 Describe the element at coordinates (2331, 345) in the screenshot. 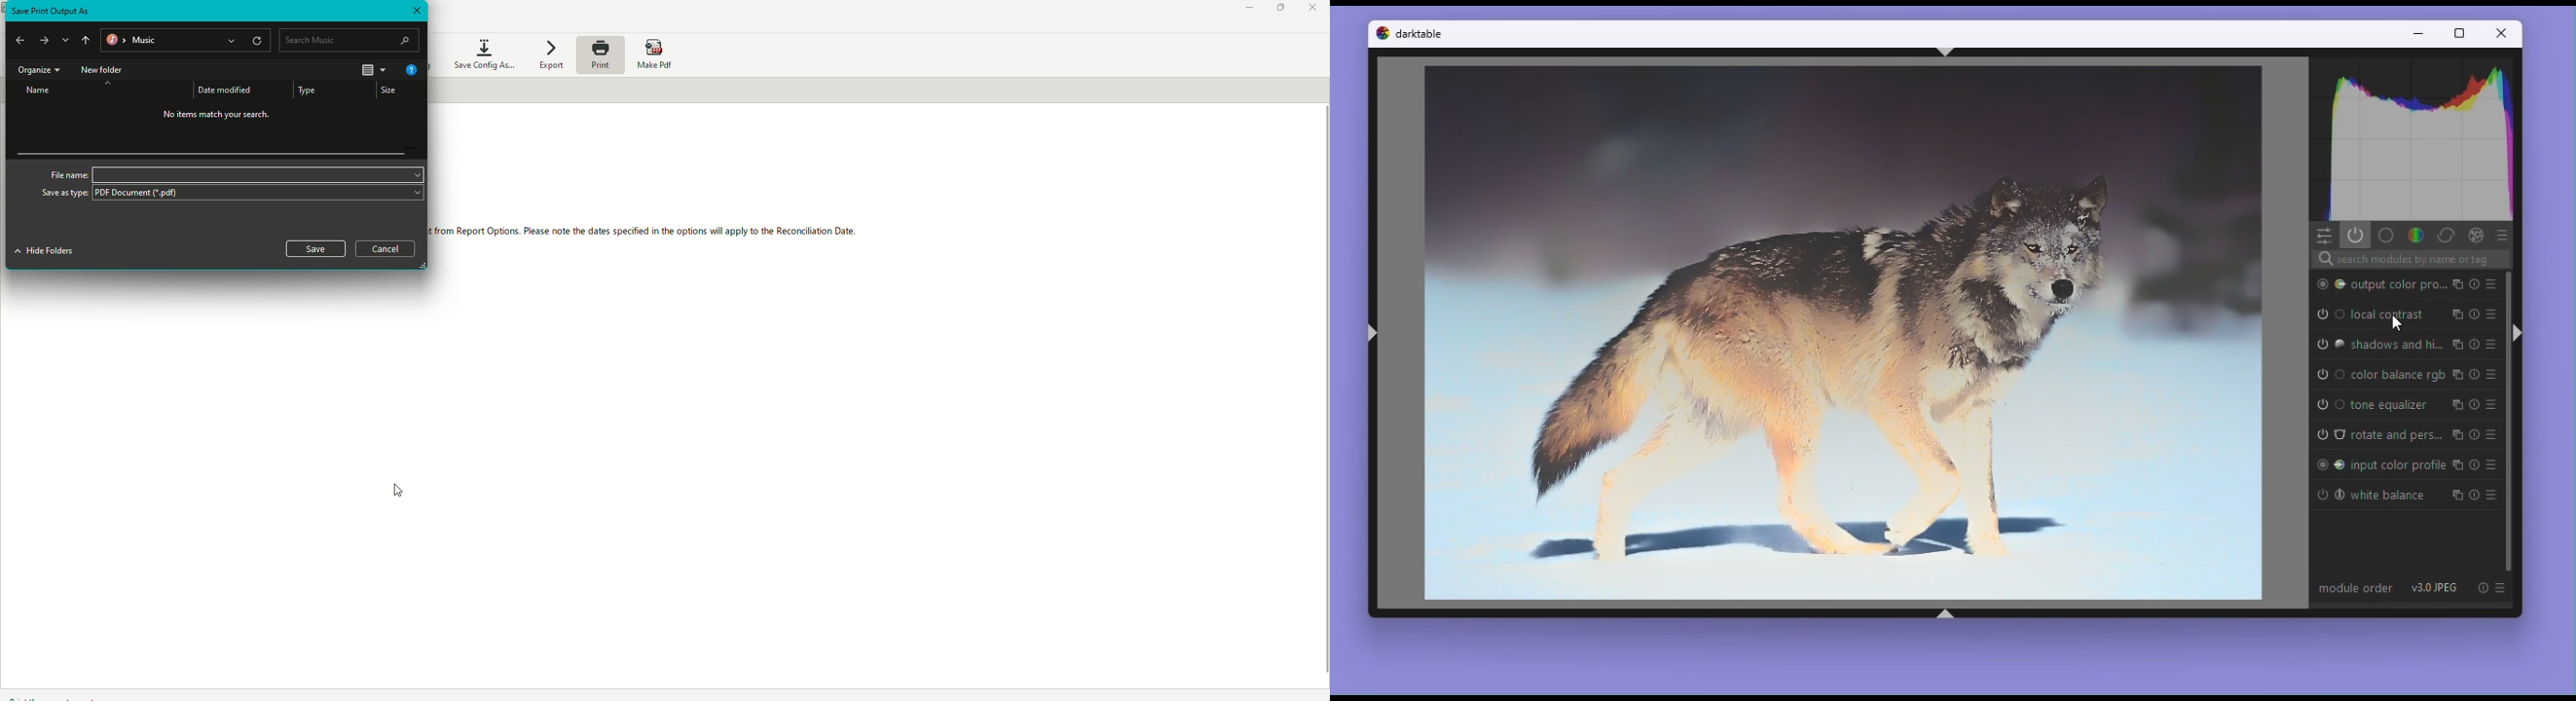

I see `'shadows and highlights' is switched off` at that location.